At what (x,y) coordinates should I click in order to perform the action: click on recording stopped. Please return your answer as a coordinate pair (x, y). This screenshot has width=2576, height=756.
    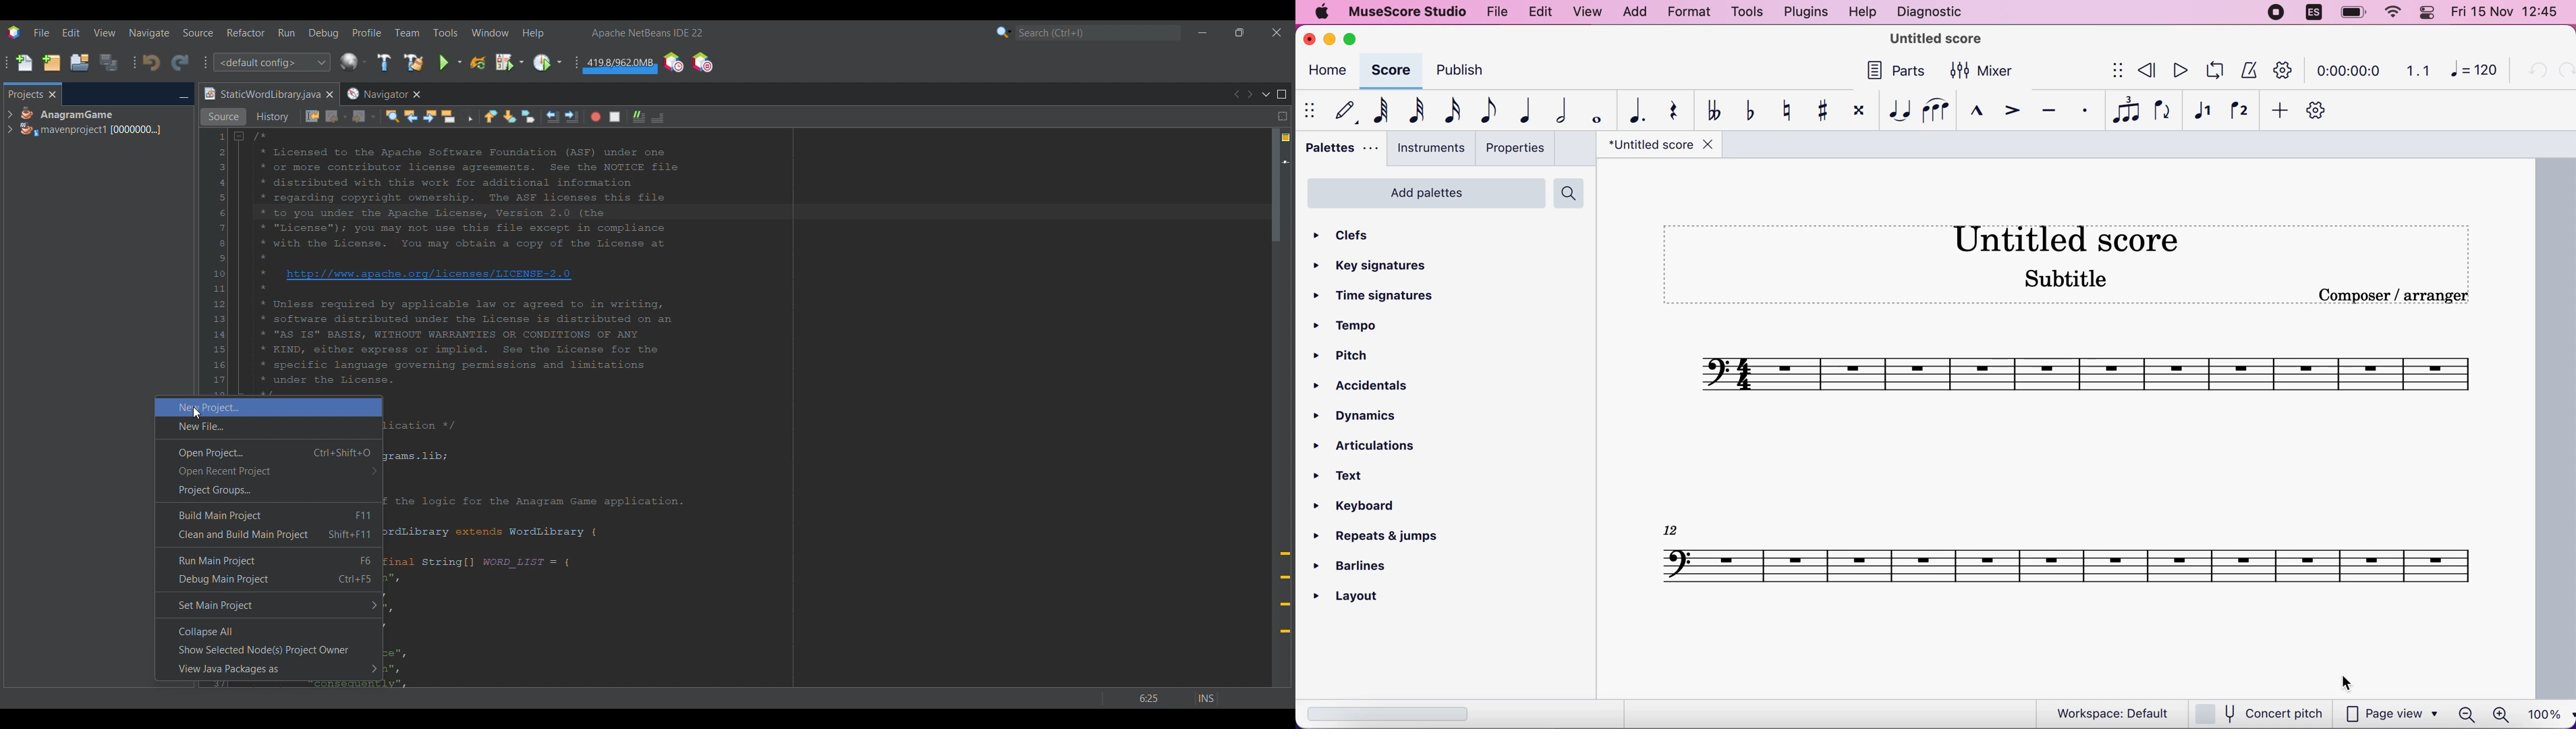
    Looking at the image, I should click on (2275, 13).